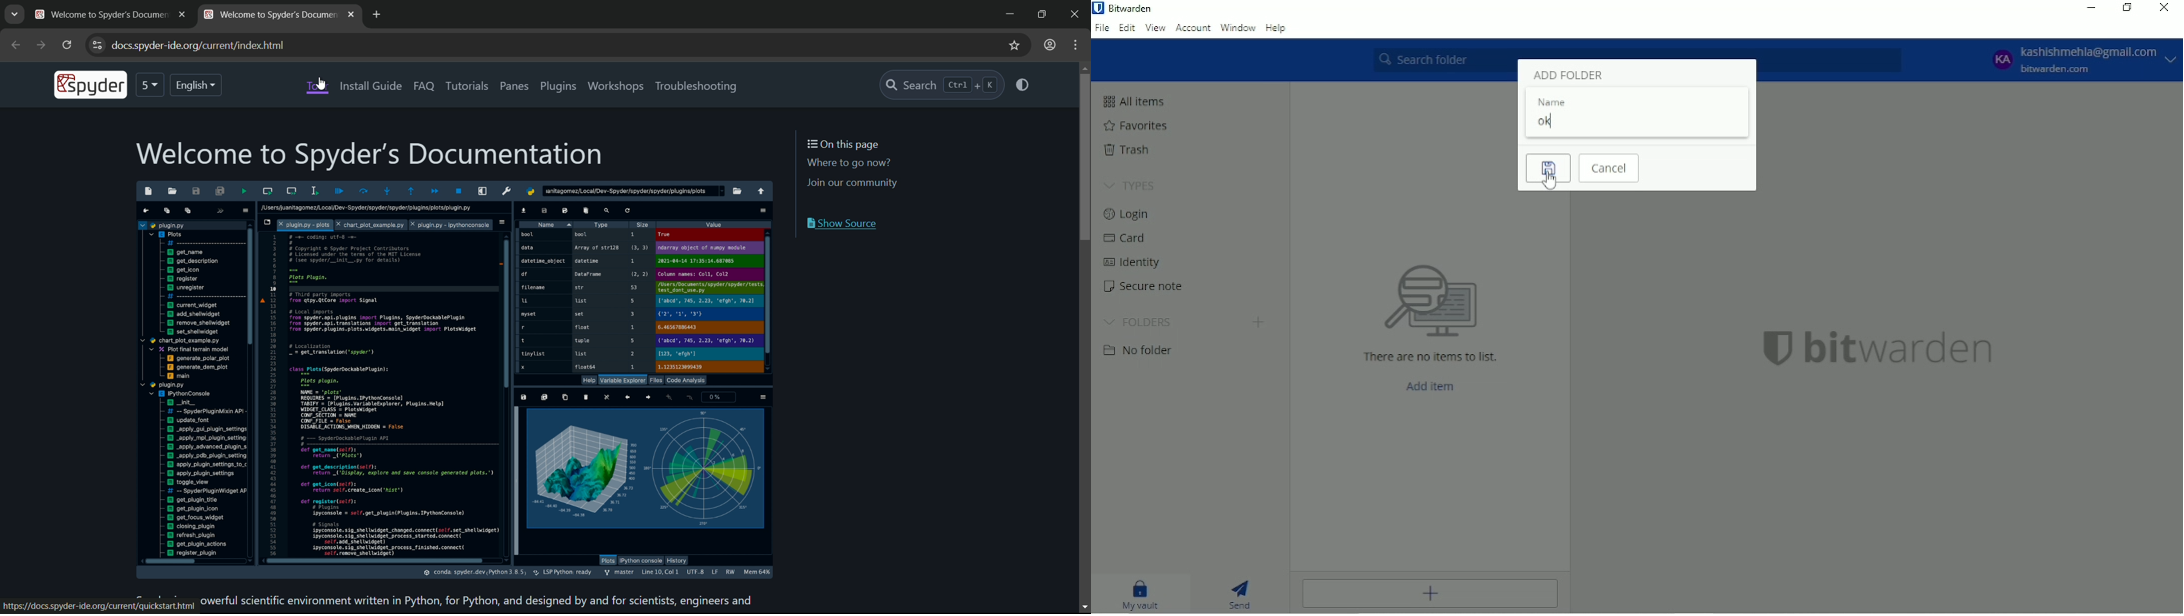  Describe the element at coordinates (1567, 75) in the screenshot. I see `Add Folder` at that location.